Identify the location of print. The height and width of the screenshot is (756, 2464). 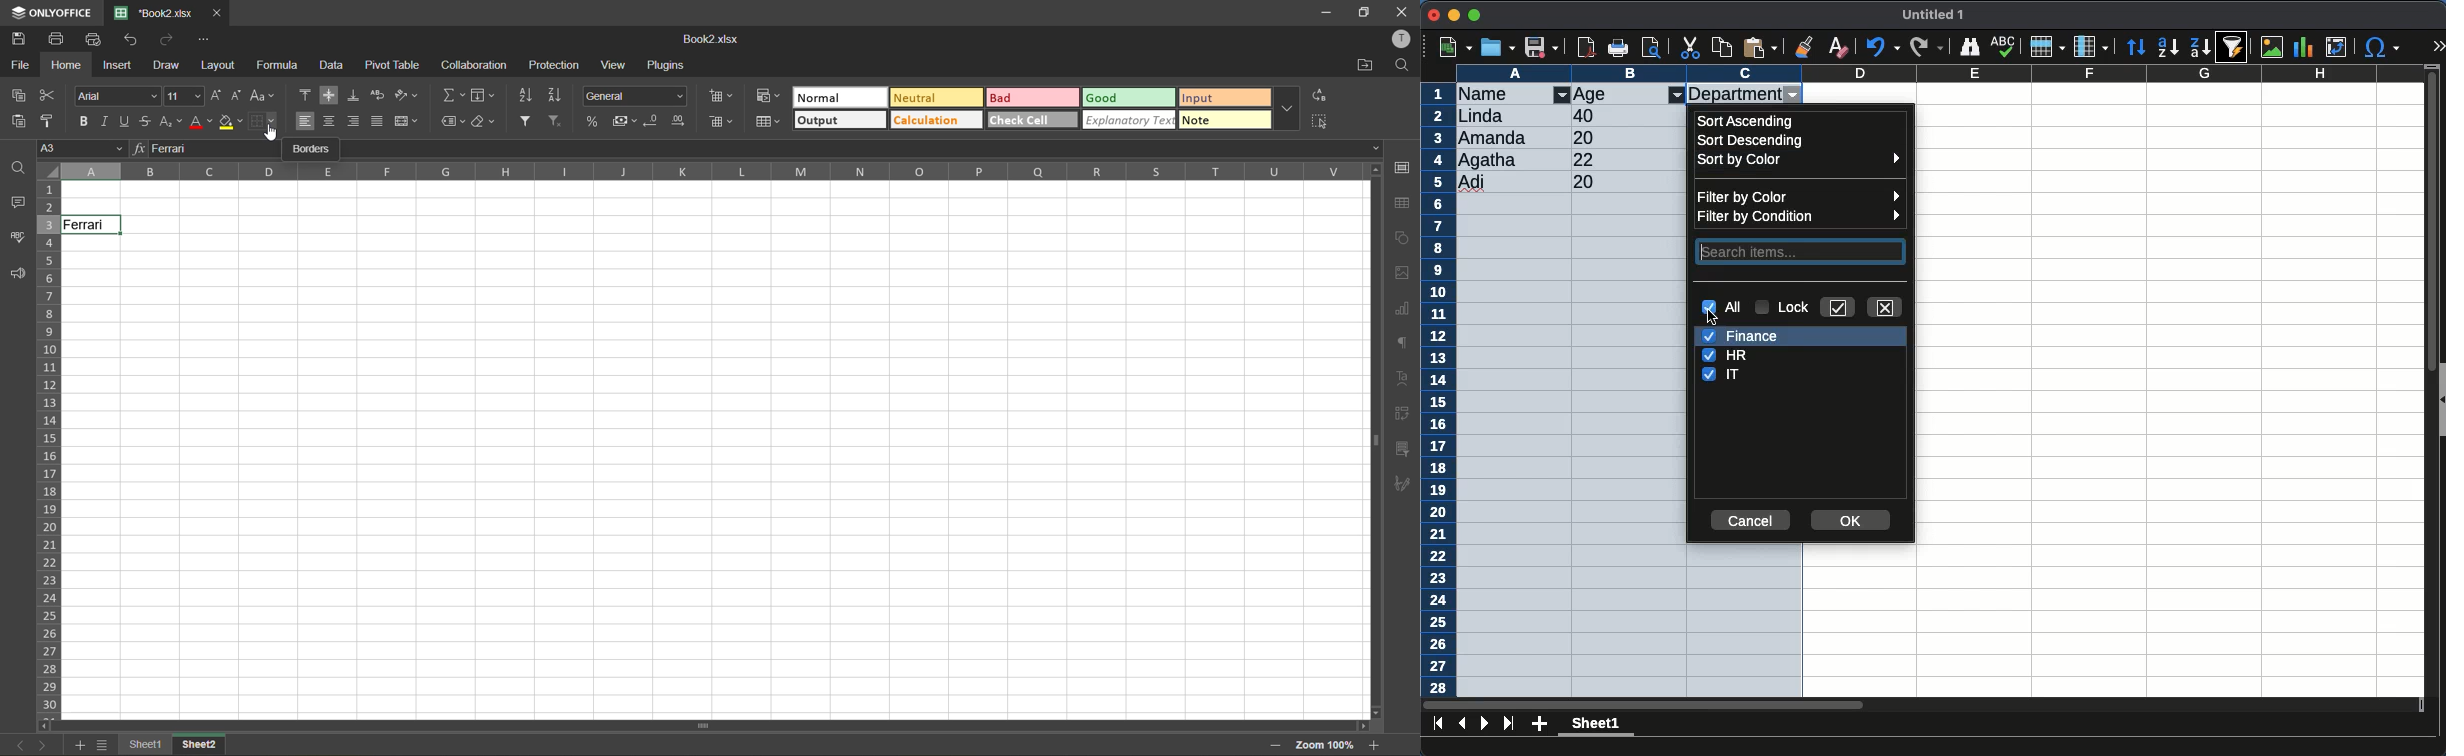
(1621, 47).